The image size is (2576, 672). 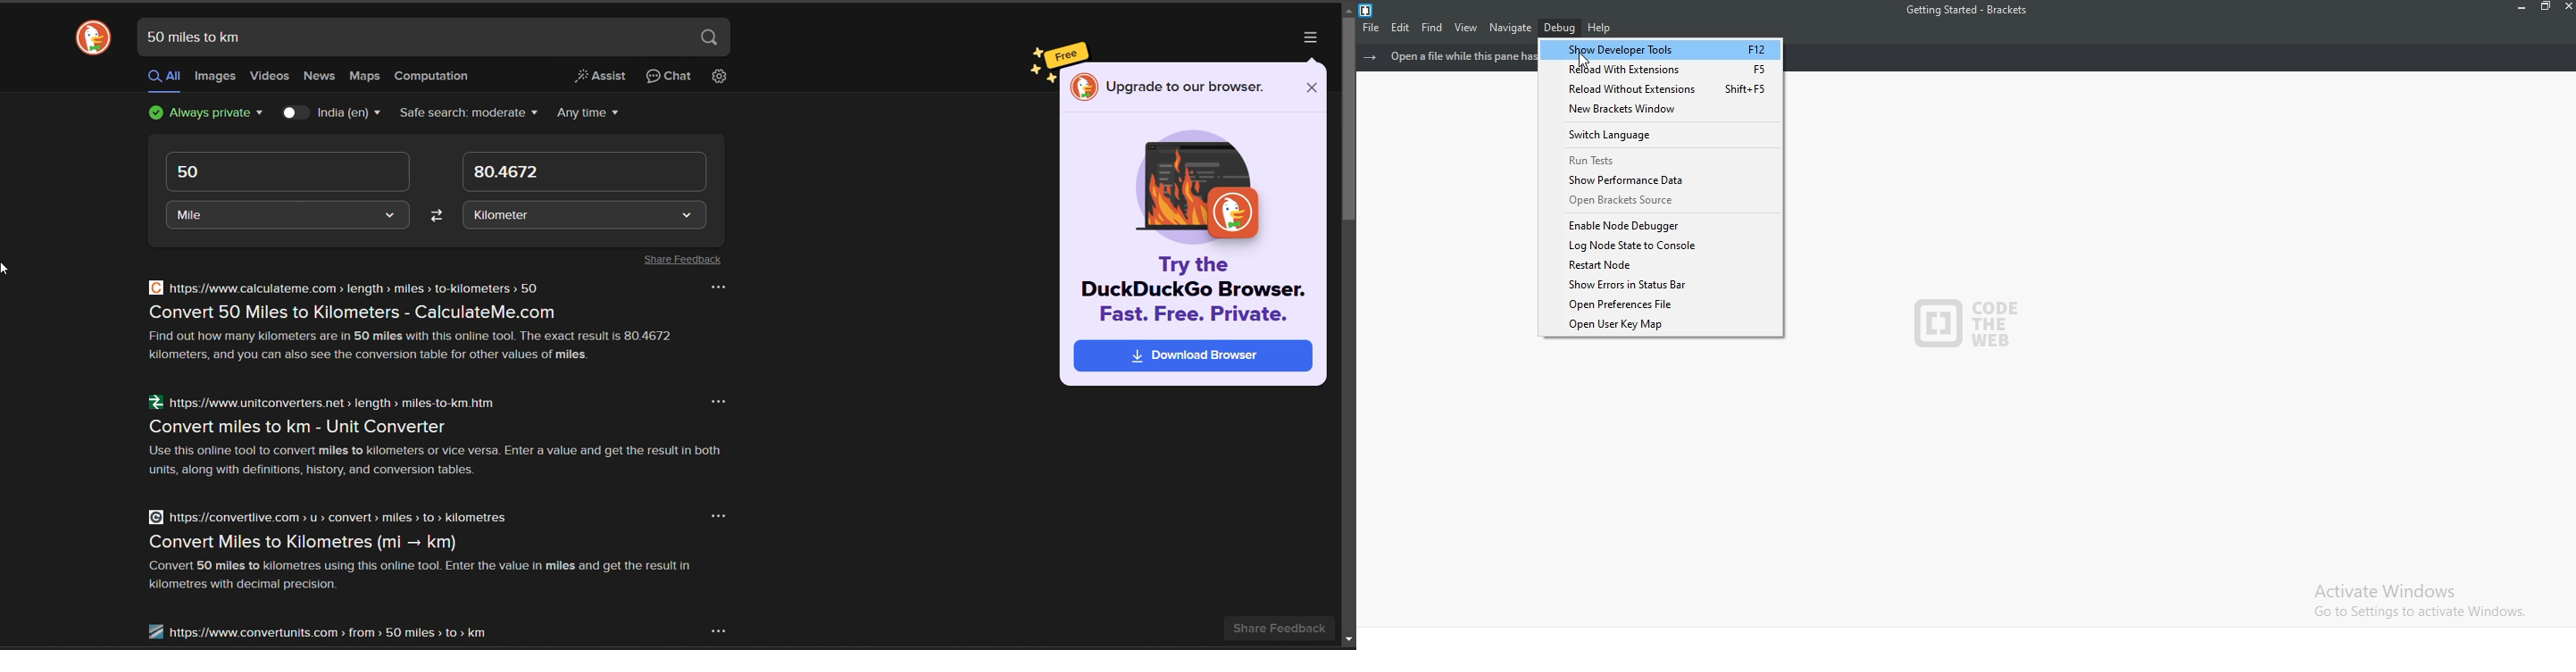 I want to click on Show Performance Data, so click(x=1659, y=180).